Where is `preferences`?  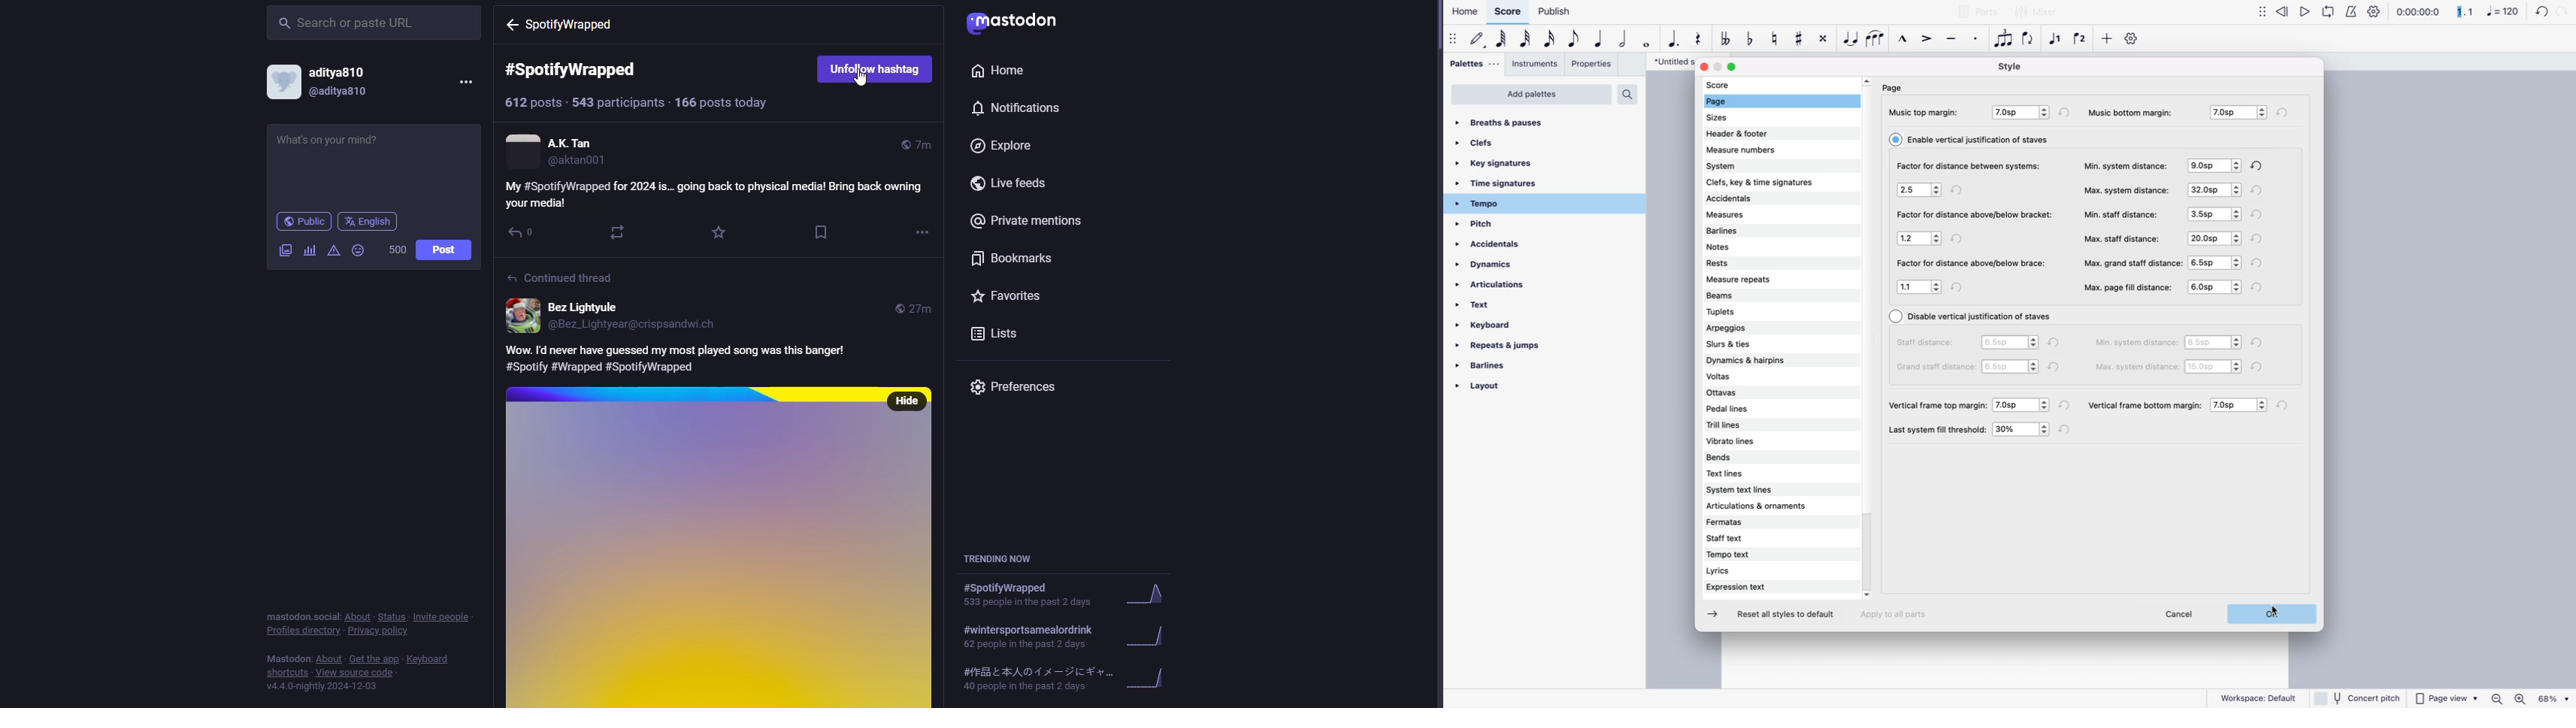 preferences is located at coordinates (1020, 387).